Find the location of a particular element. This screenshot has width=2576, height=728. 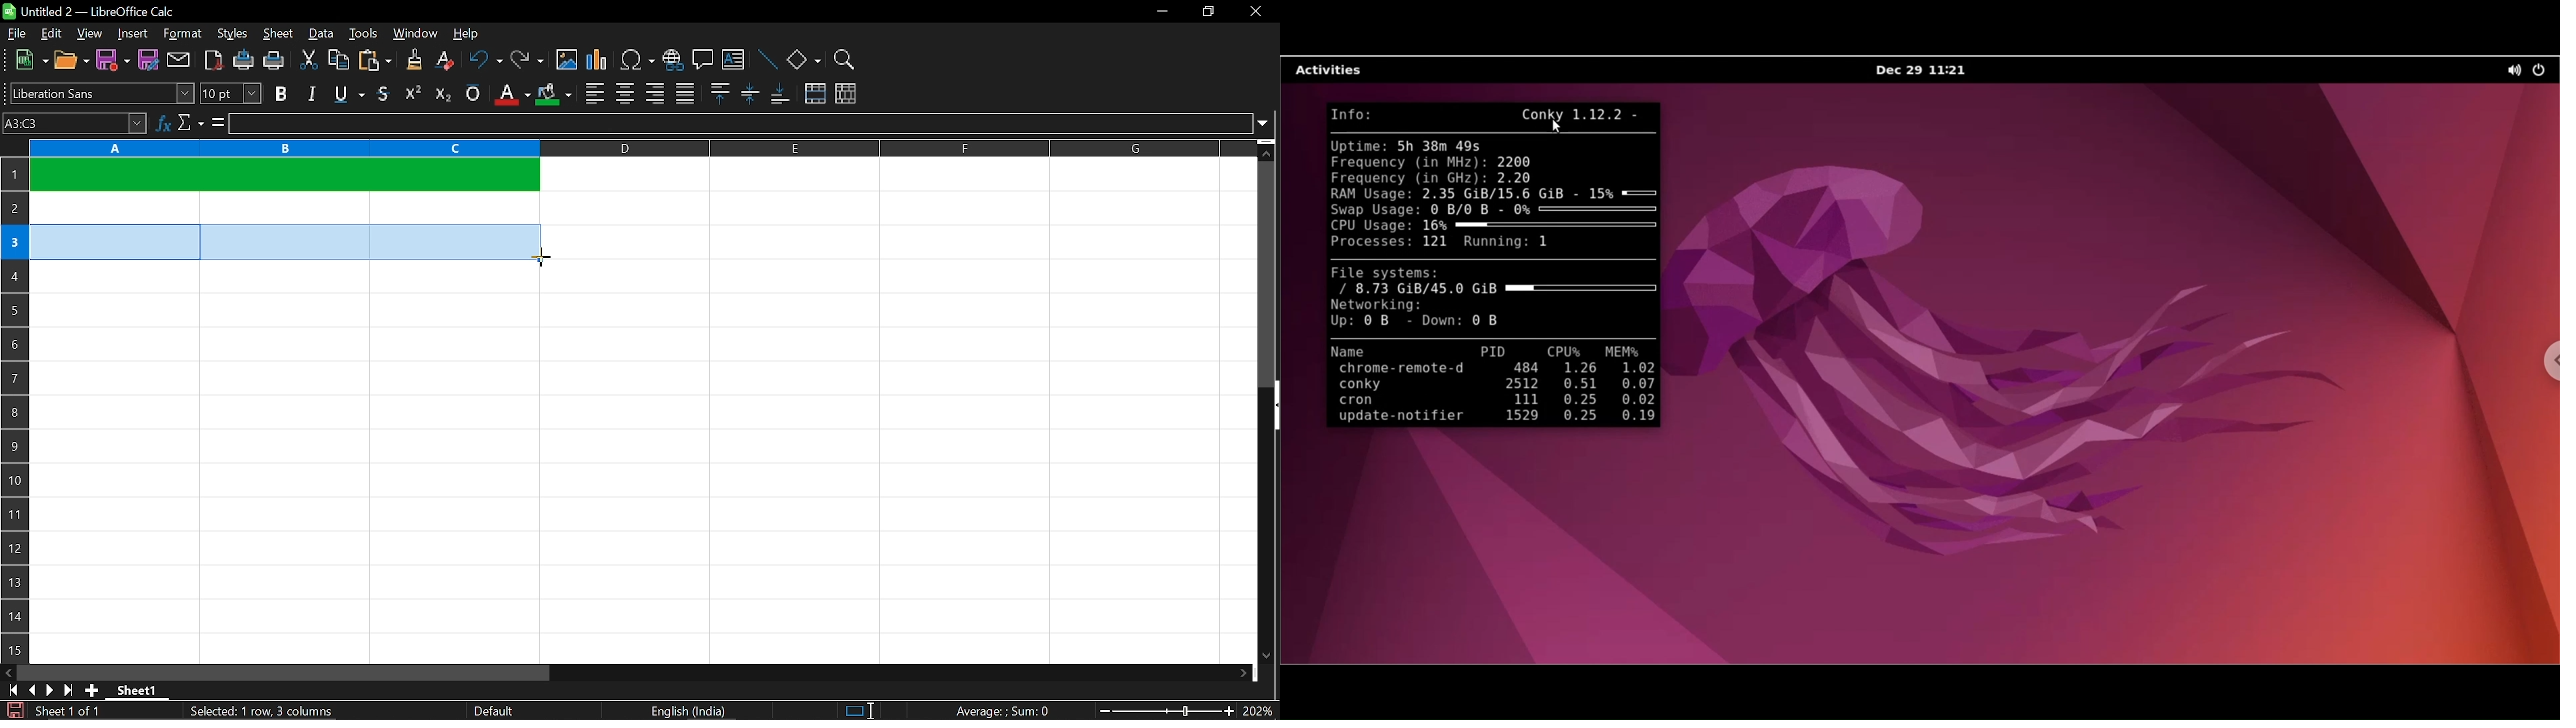

print directly is located at coordinates (242, 61).